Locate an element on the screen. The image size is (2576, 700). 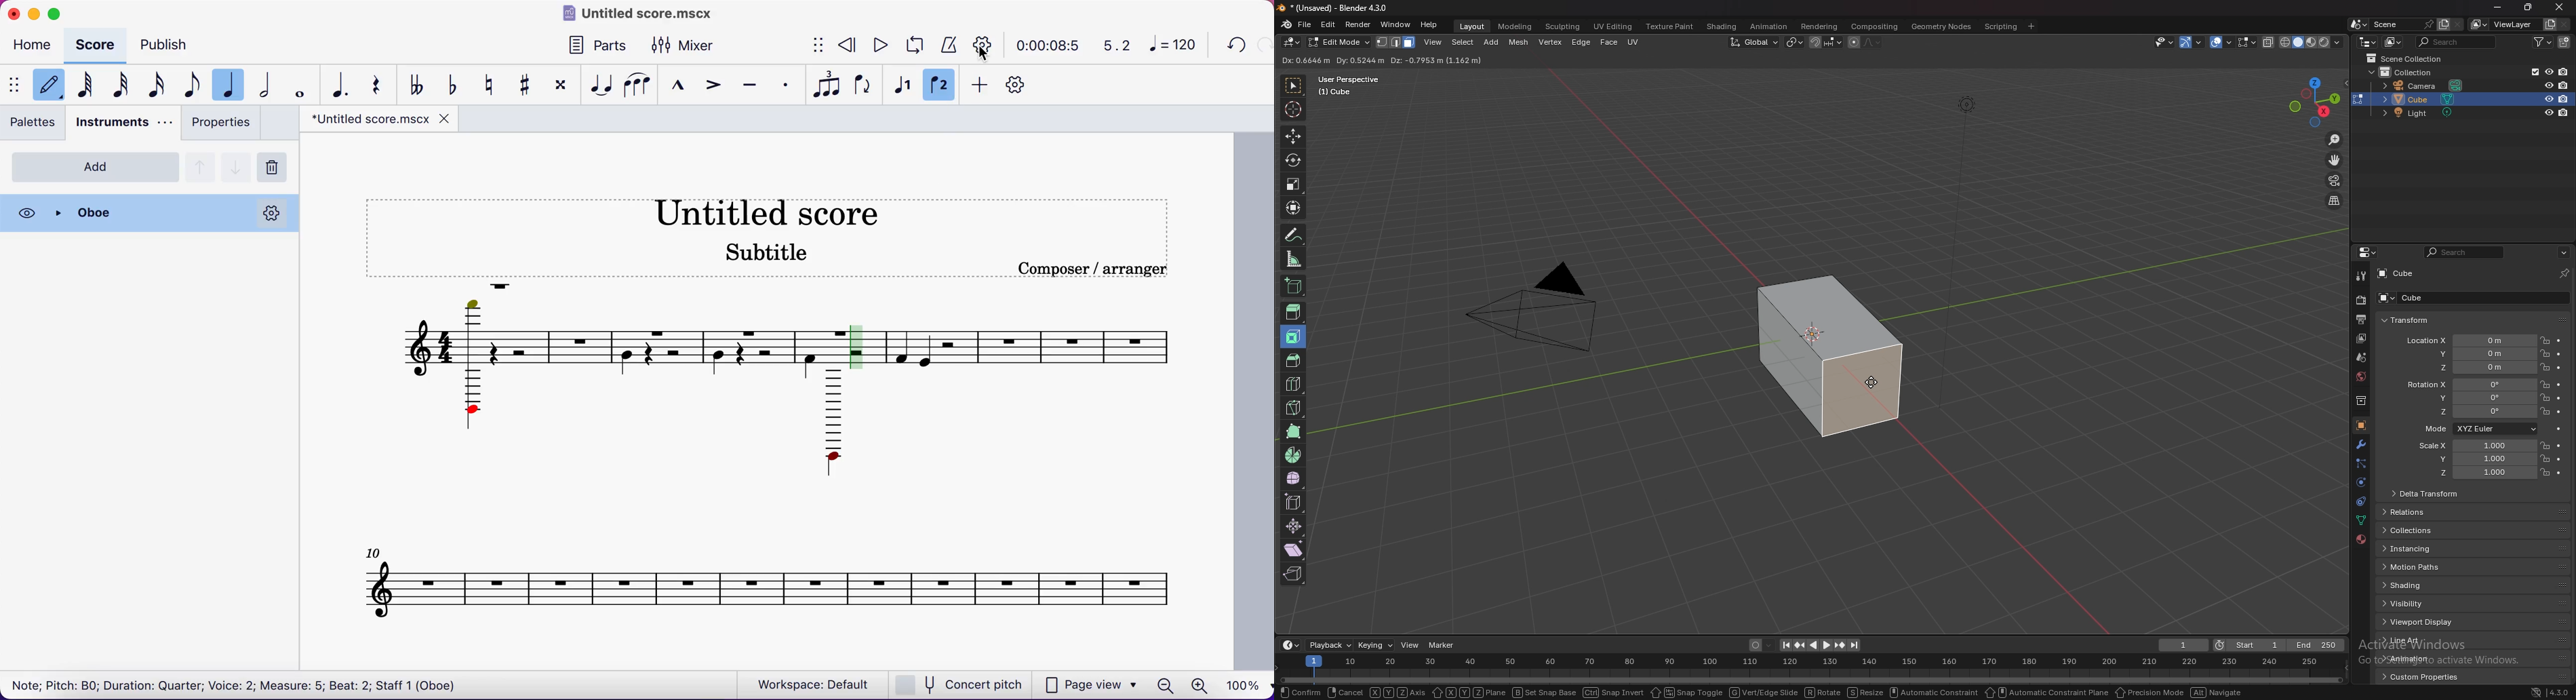
toggle sharp is located at coordinates (530, 86).